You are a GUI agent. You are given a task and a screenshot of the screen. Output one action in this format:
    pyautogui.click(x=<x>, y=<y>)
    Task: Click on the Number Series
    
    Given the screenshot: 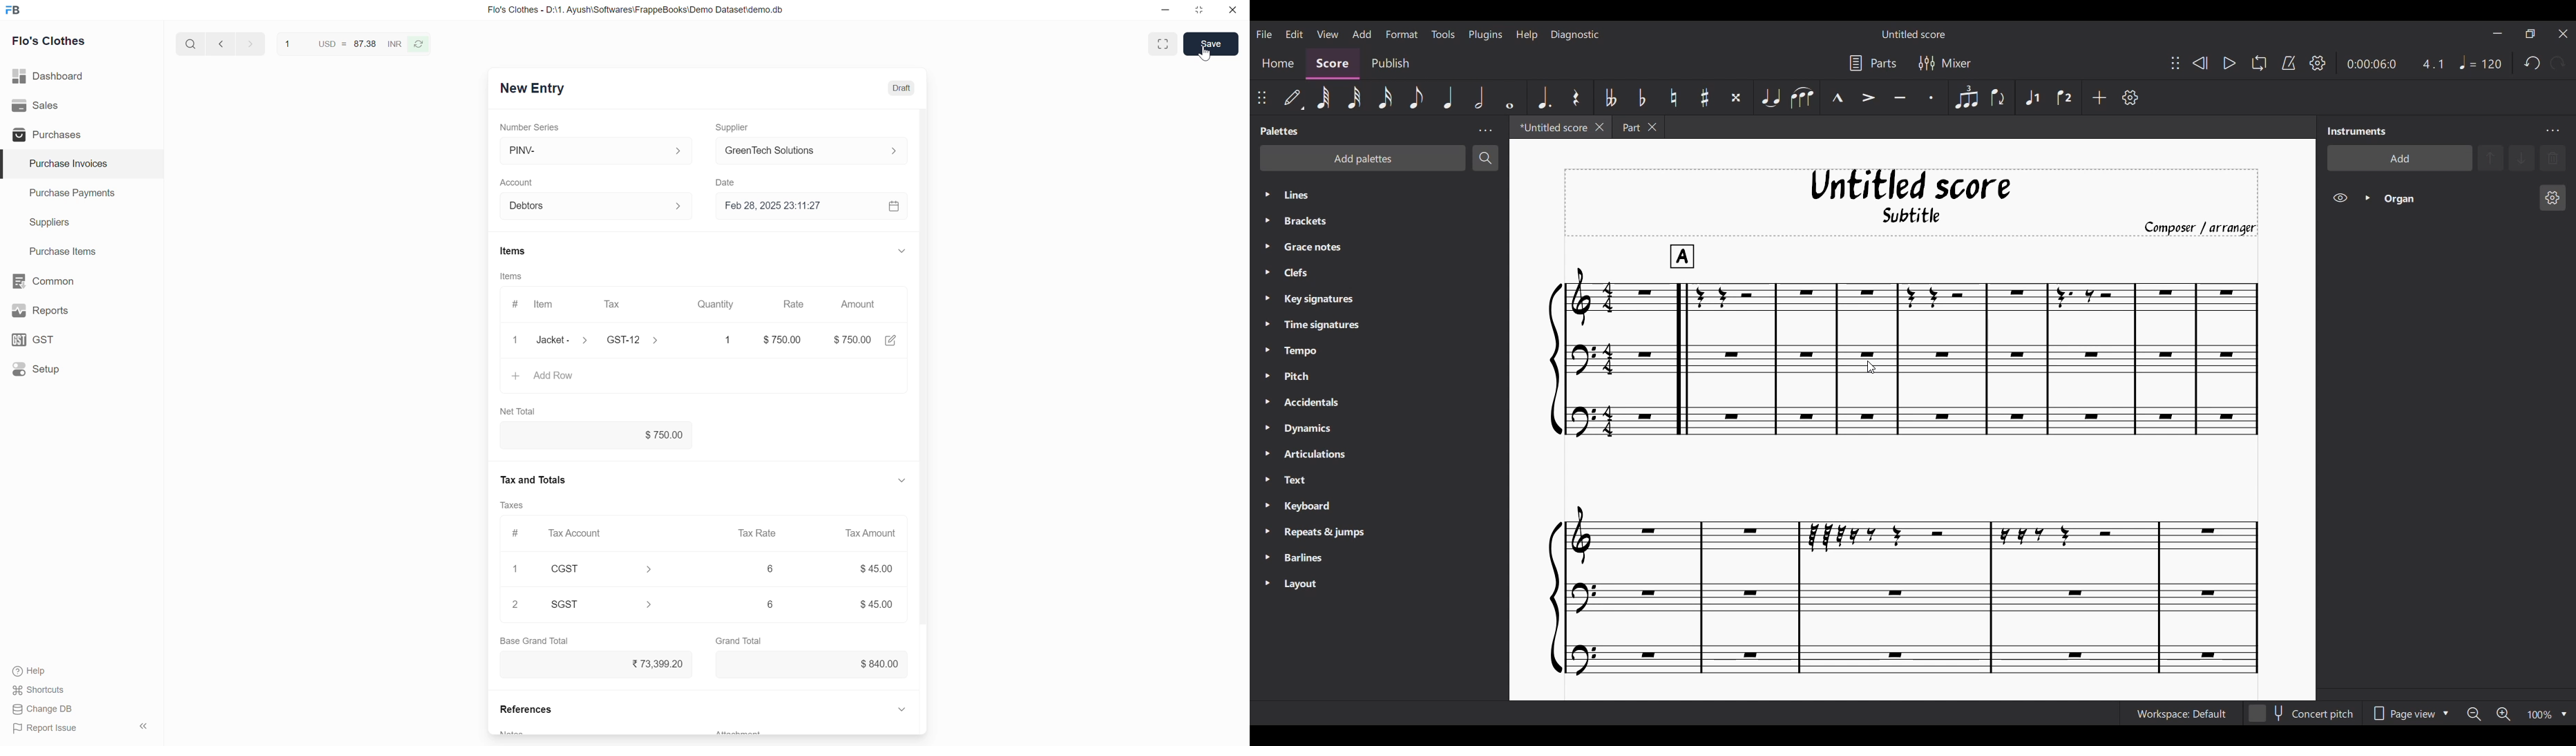 What is the action you would take?
    pyautogui.click(x=529, y=127)
    